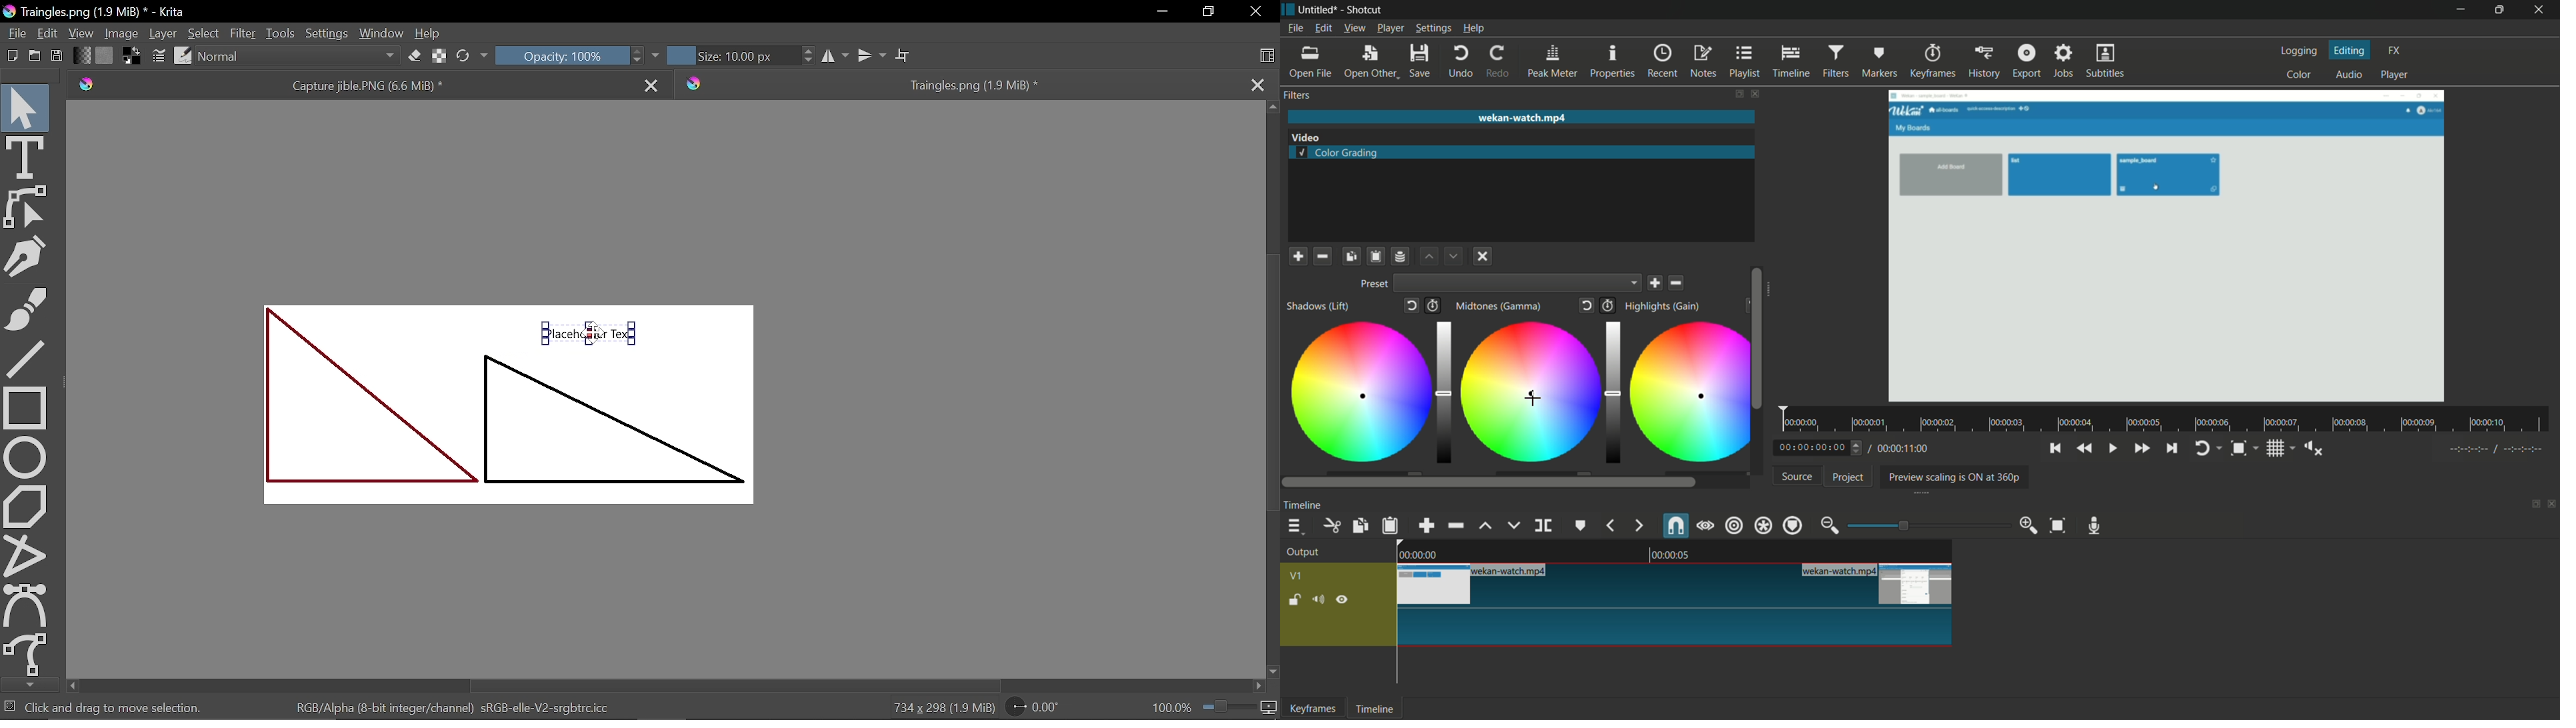  What do you see at coordinates (2350, 50) in the screenshot?
I see `editing` at bounding box center [2350, 50].